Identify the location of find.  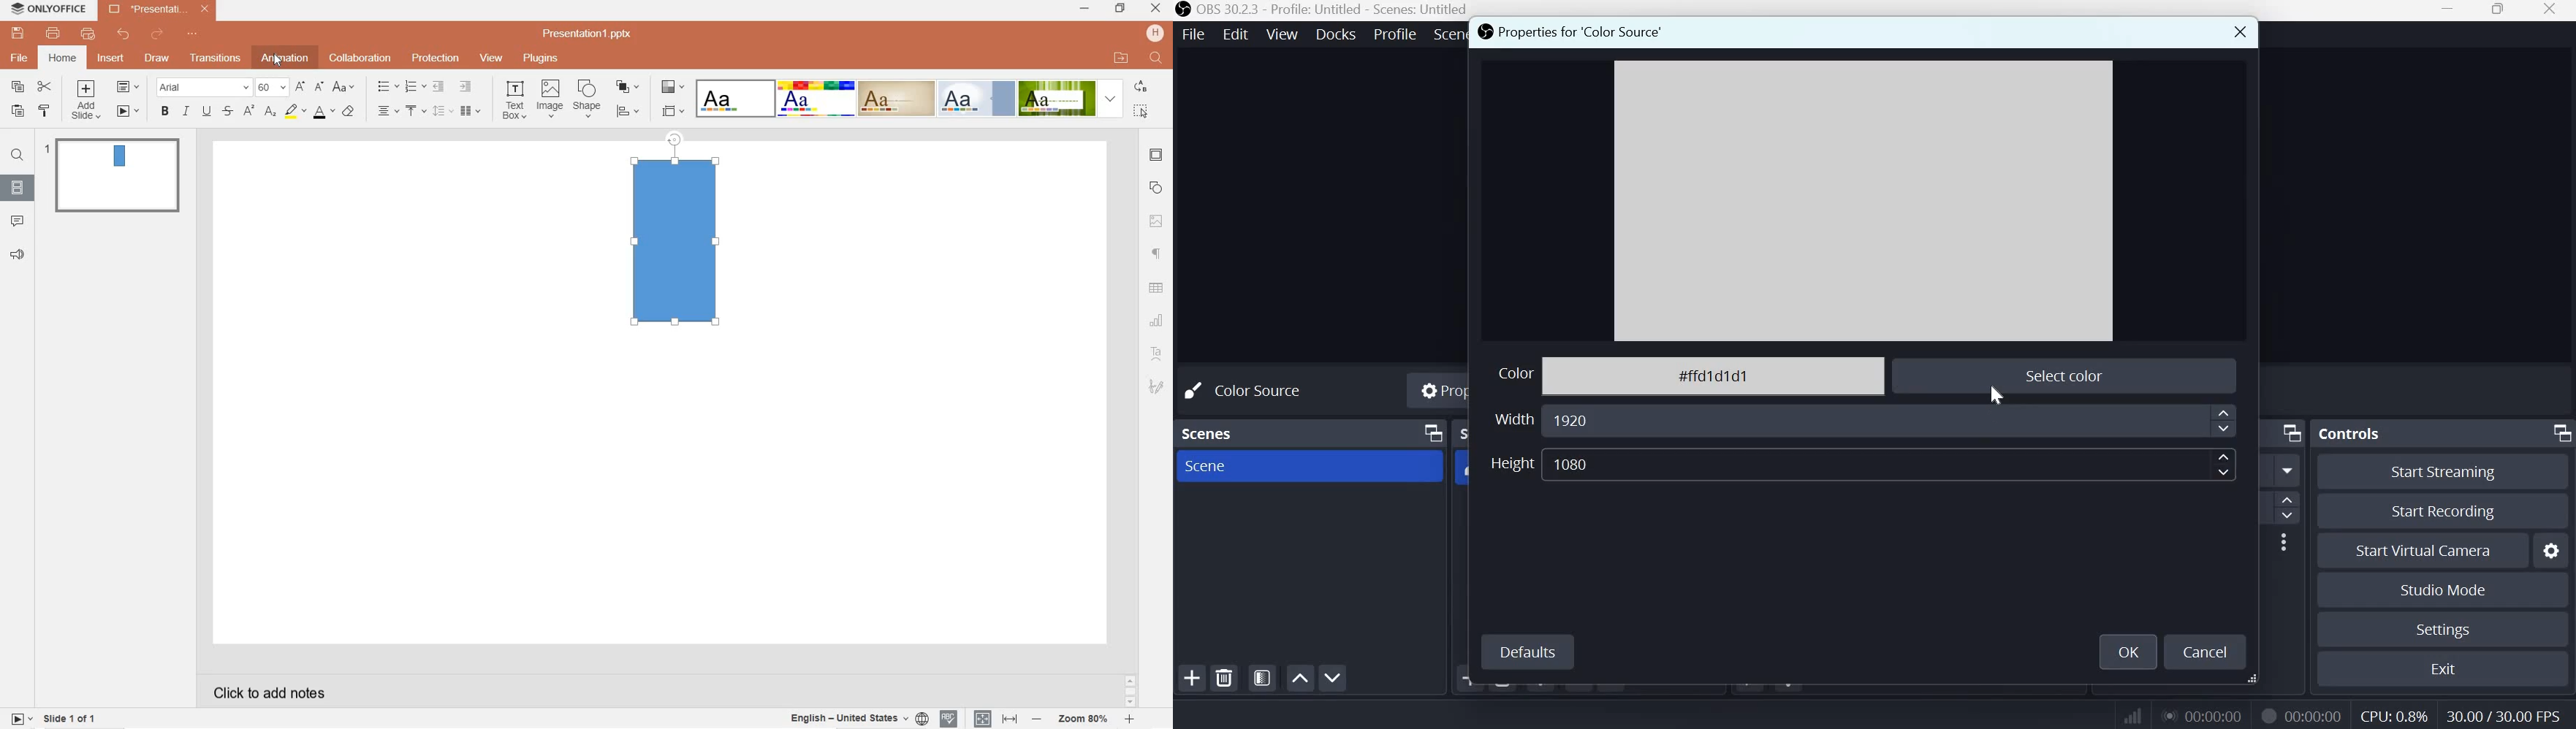
(17, 157).